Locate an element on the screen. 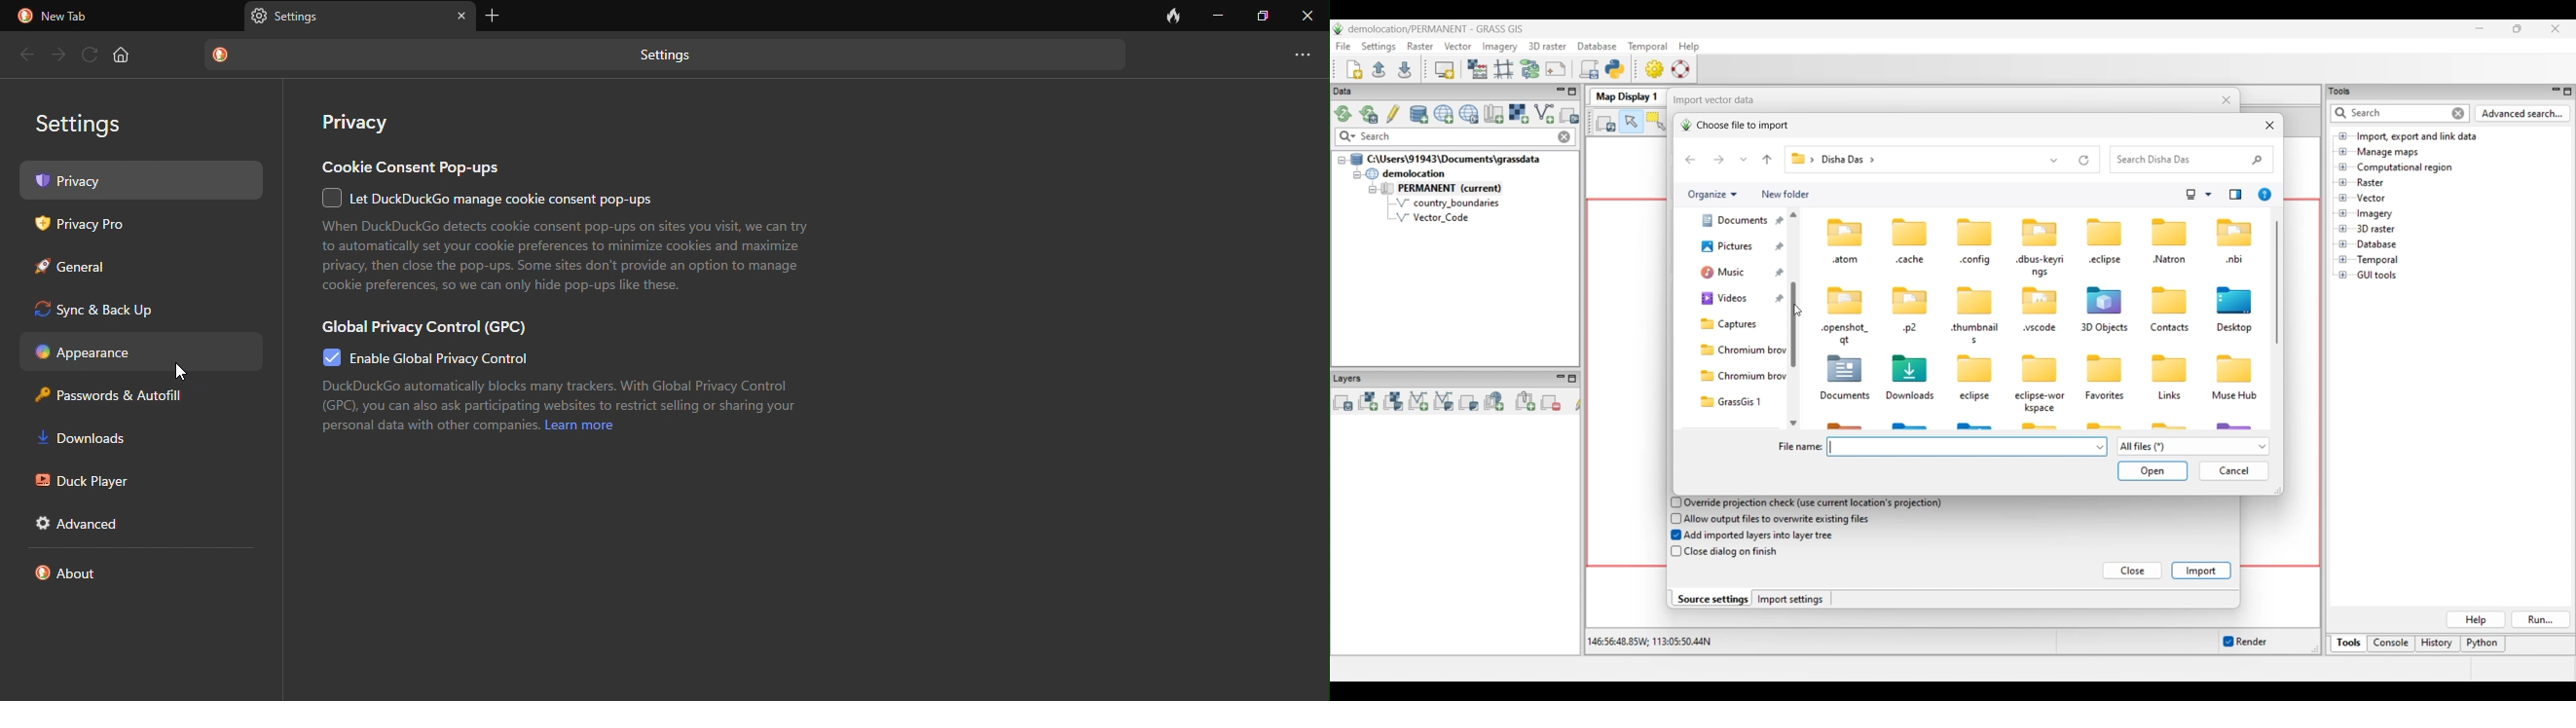 The image size is (2576, 728). Create new map set in current project is located at coordinates (1493, 114).